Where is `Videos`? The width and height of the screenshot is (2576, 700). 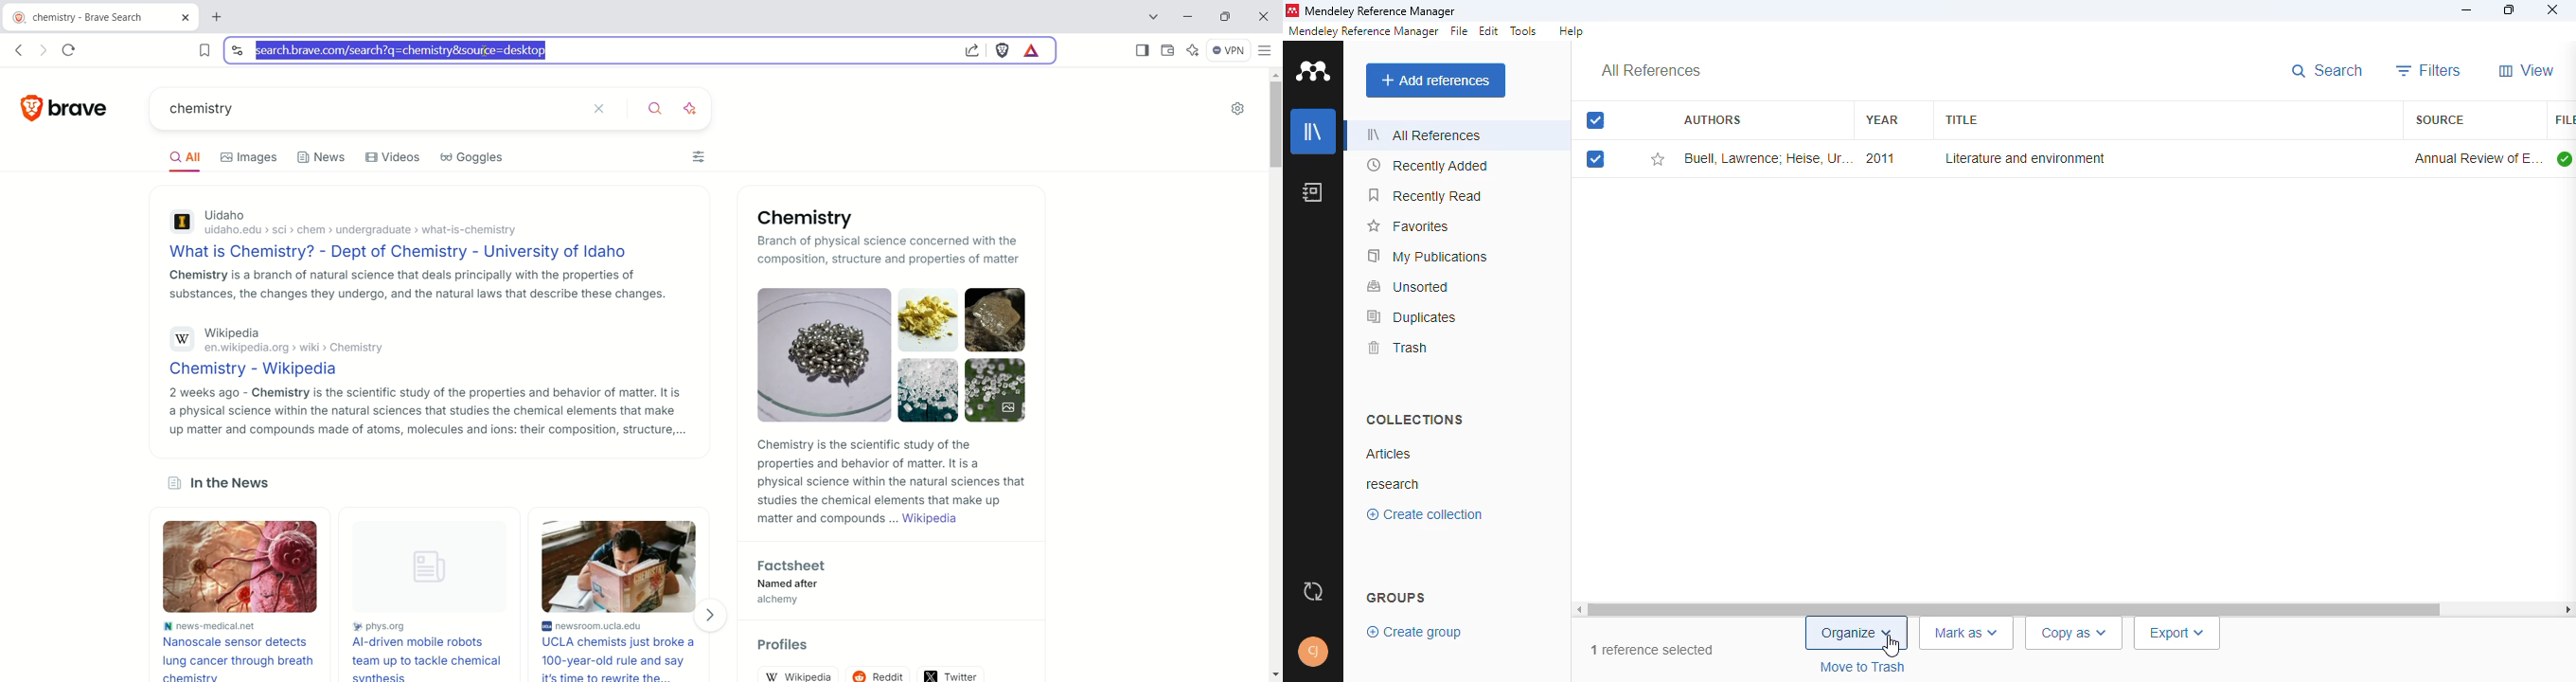
Videos is located at coordinates (393, 157).